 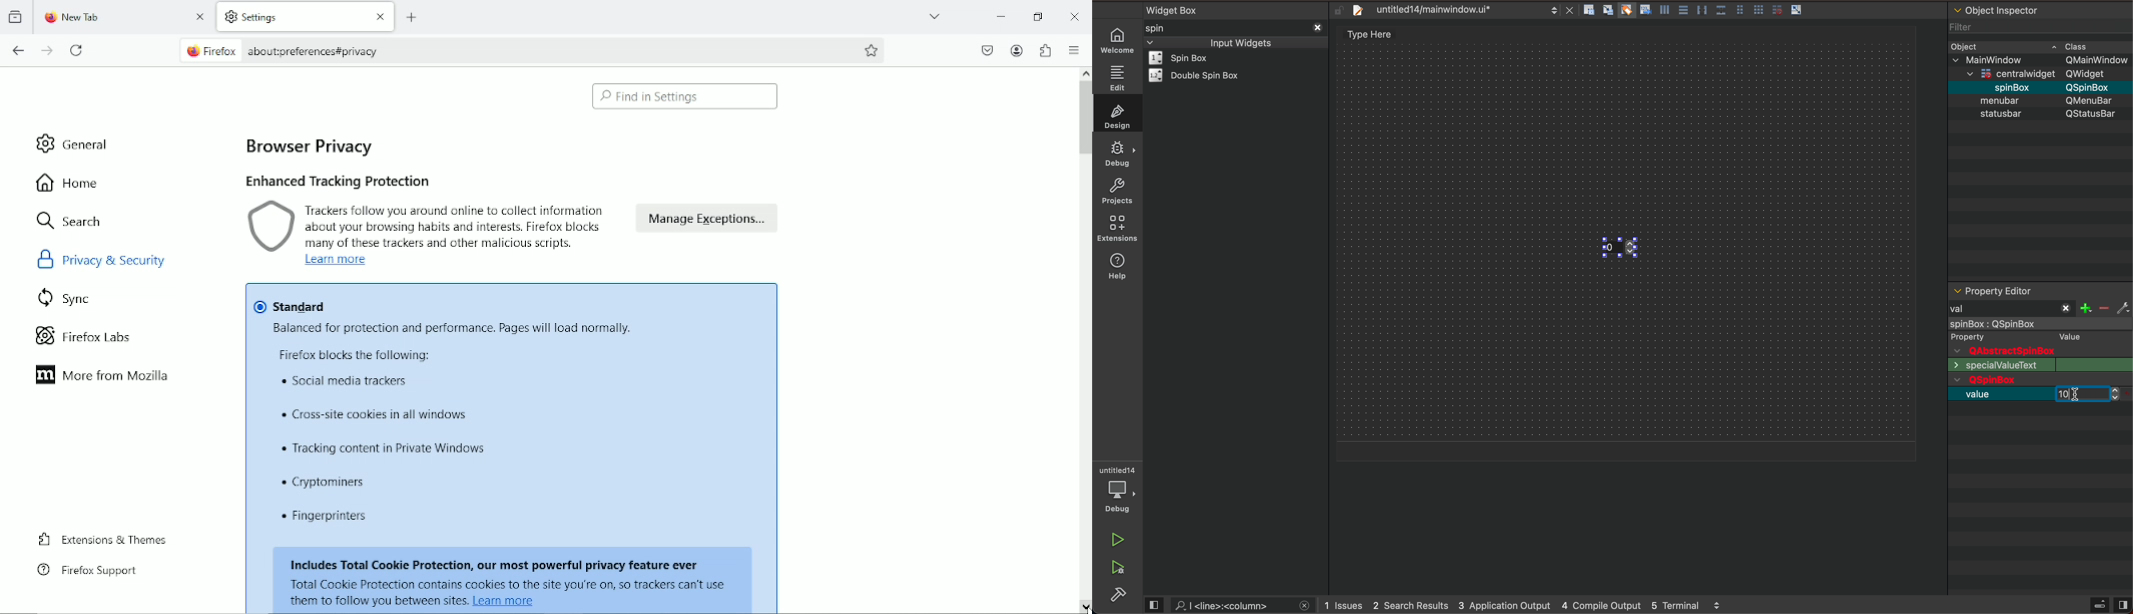 What do you see at coordinates (1190, 58) in the screenshot?
I see `widget` at bounding box center [1190, 58].